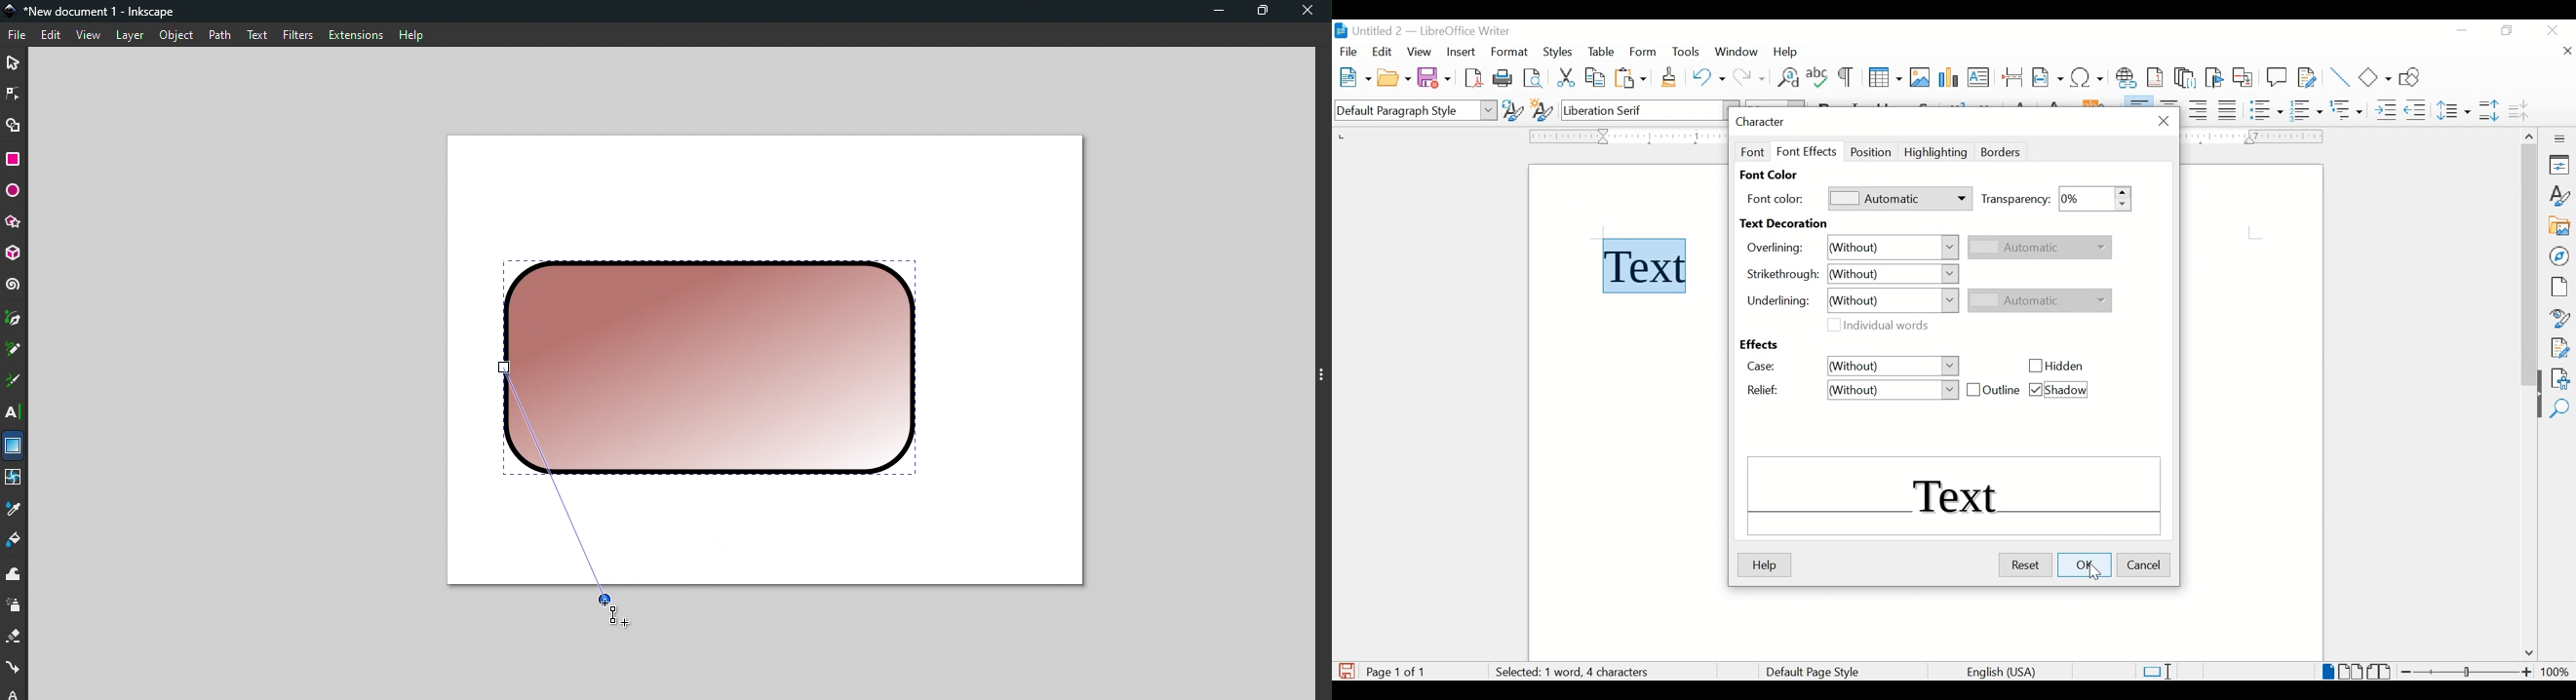  I want to click on new comment, so click(2278, 77).